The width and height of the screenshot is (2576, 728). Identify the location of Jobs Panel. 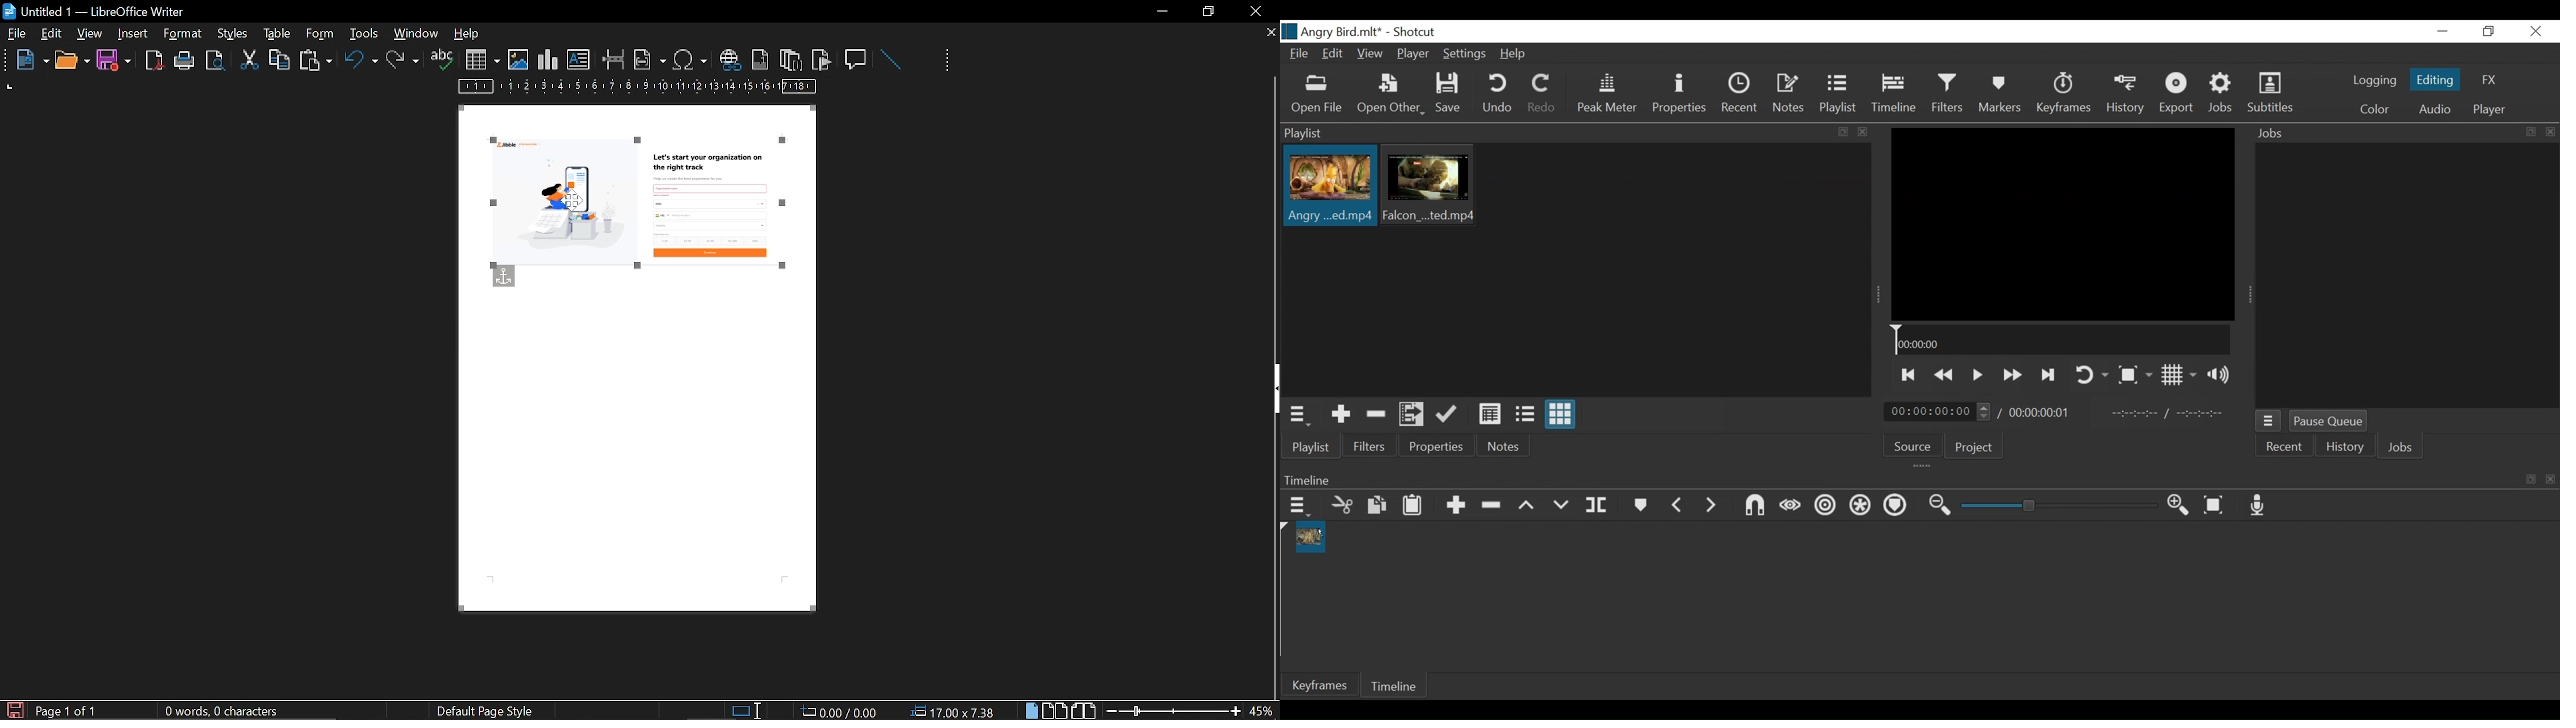
(2401, 134).